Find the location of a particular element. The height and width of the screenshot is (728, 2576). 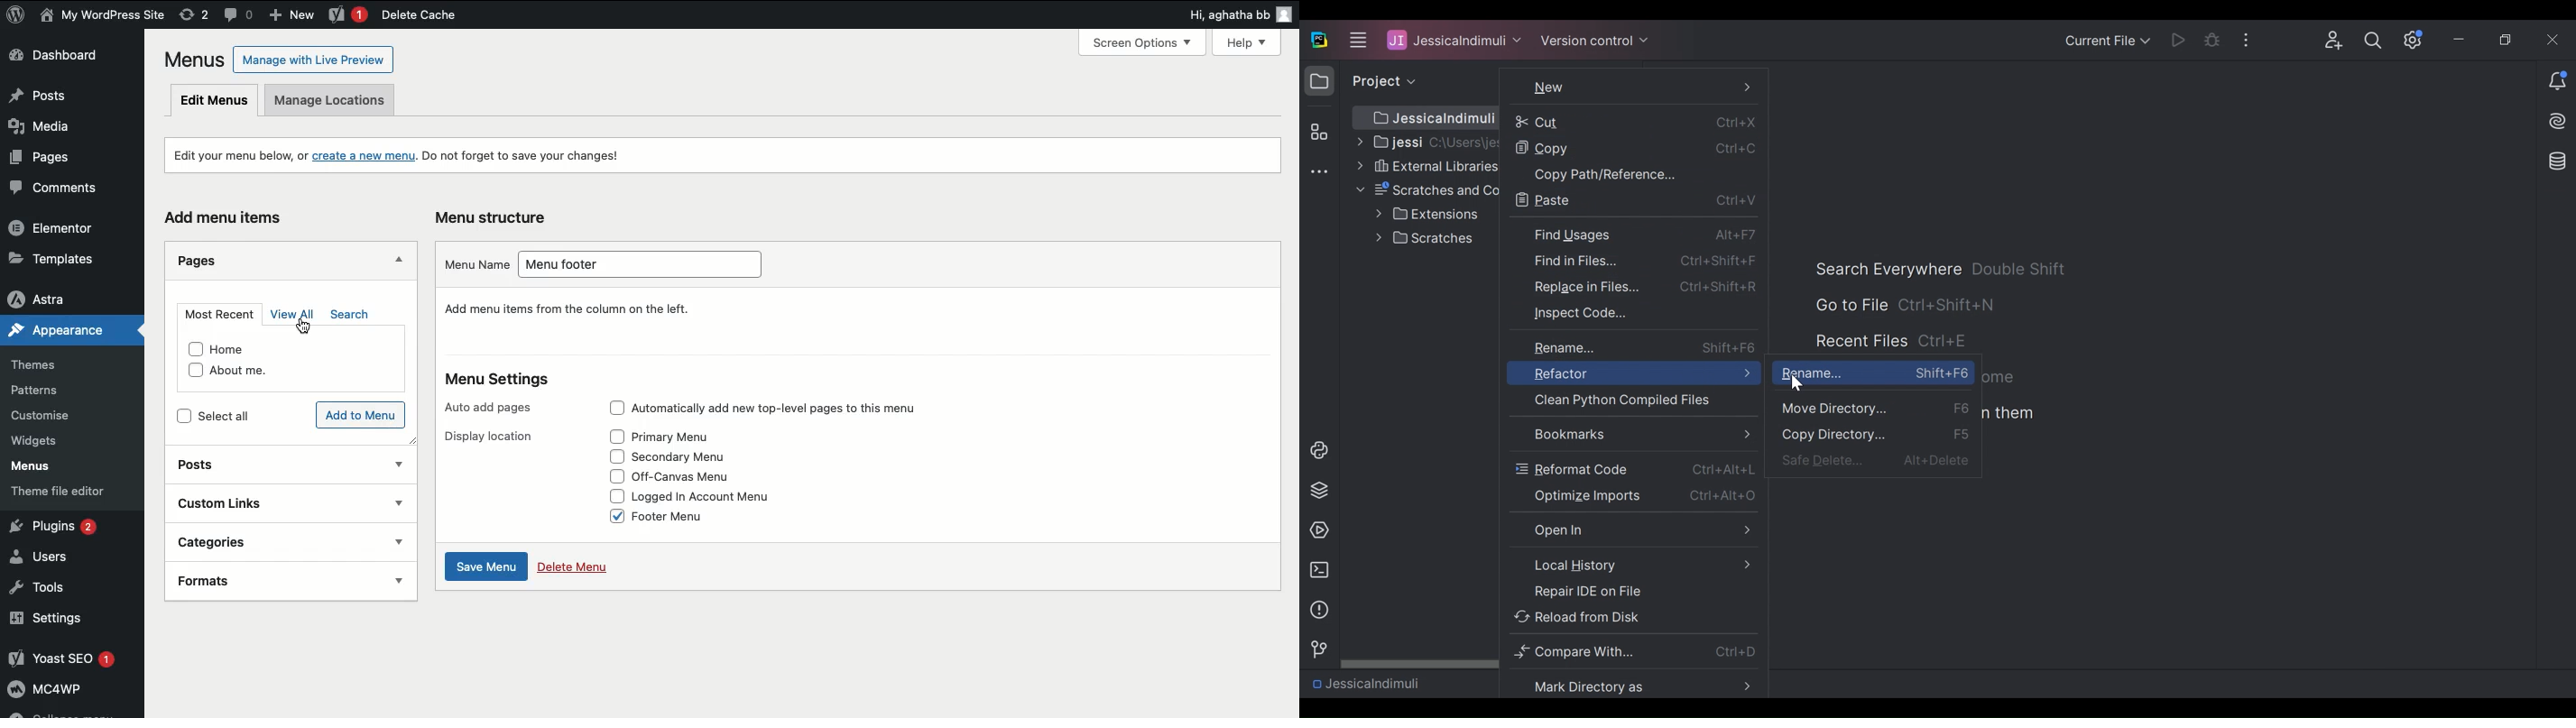

Manage locations is located at coordinates (337, 100).